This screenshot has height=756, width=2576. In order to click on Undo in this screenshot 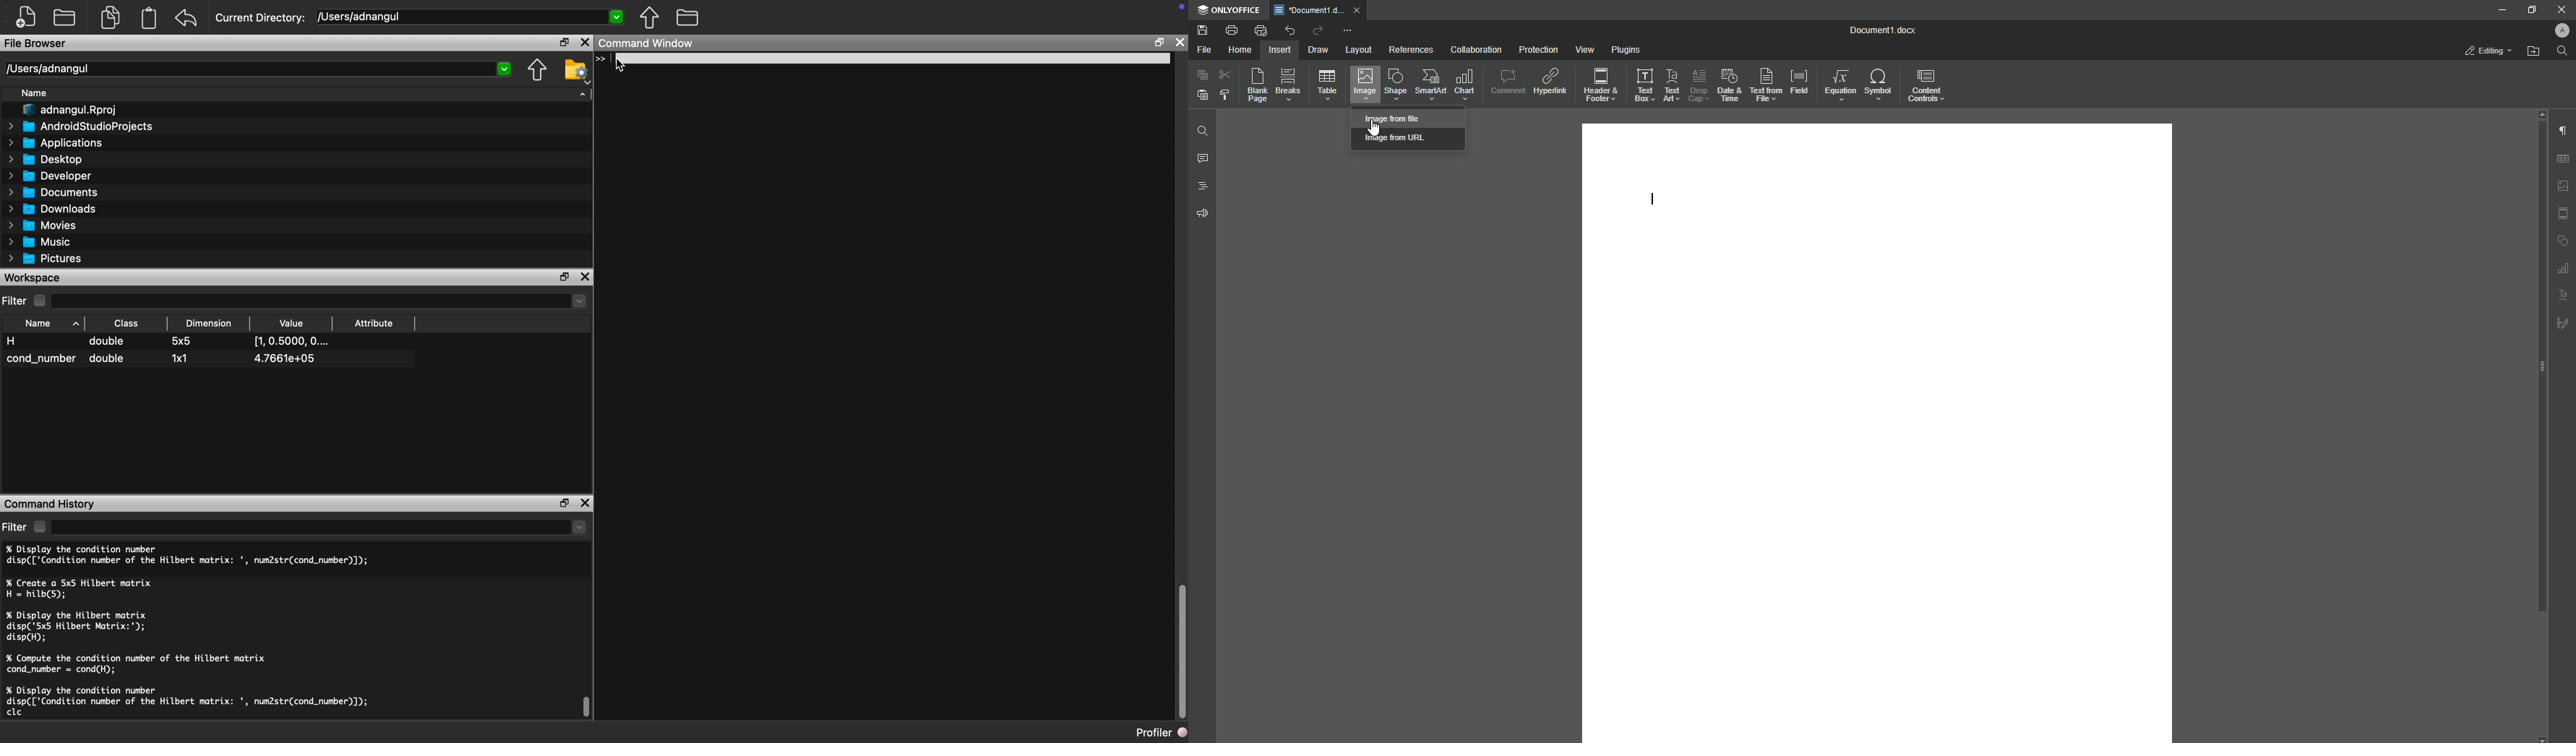, I will do `click(1289, 30)`.